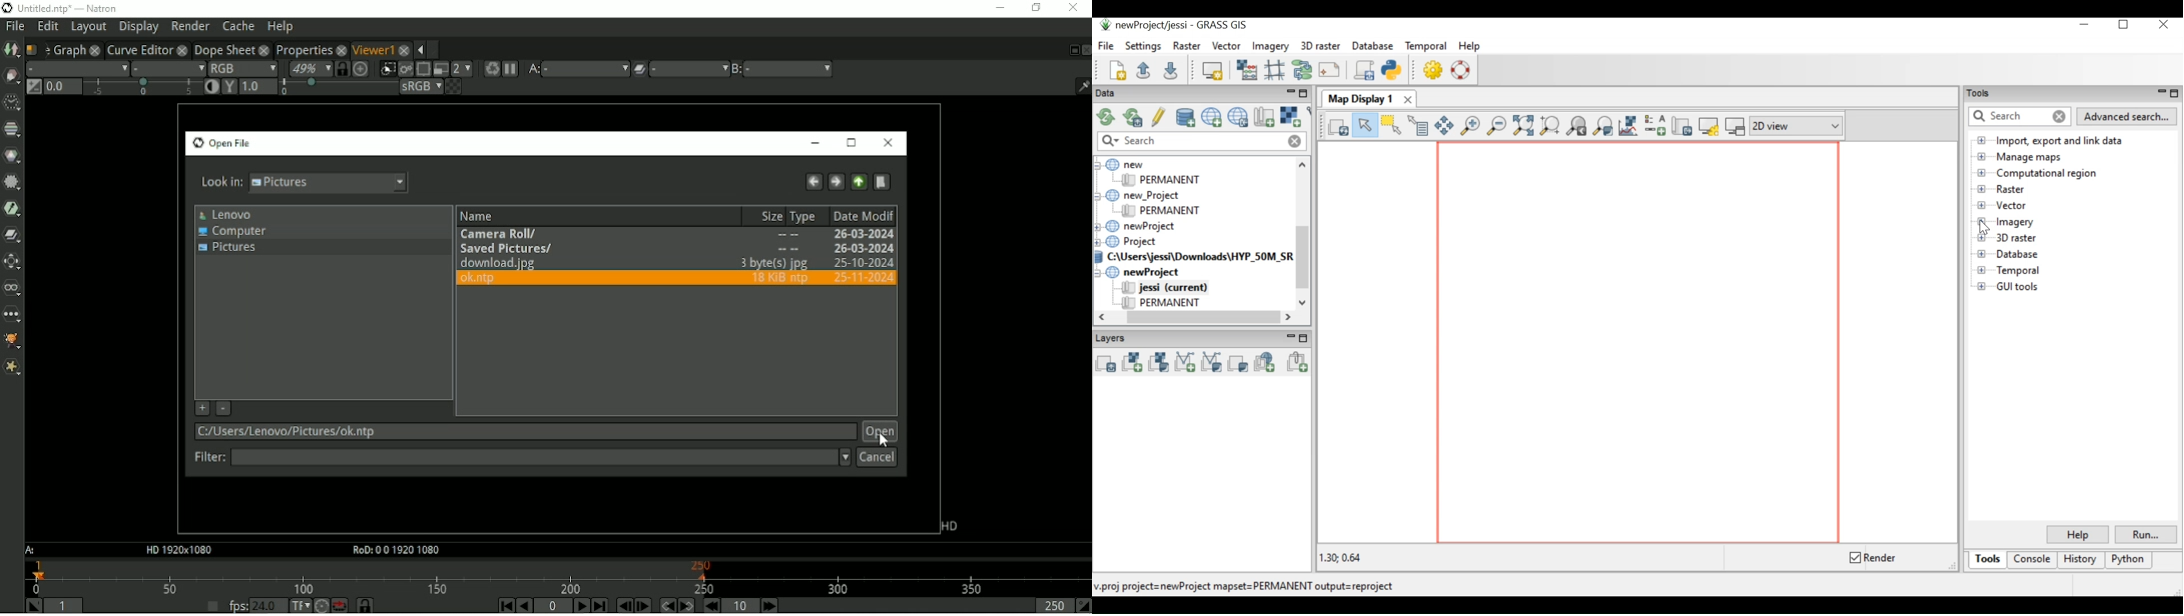 The image size is (2184, 616). I want to click on Gain, so click(63, 86).